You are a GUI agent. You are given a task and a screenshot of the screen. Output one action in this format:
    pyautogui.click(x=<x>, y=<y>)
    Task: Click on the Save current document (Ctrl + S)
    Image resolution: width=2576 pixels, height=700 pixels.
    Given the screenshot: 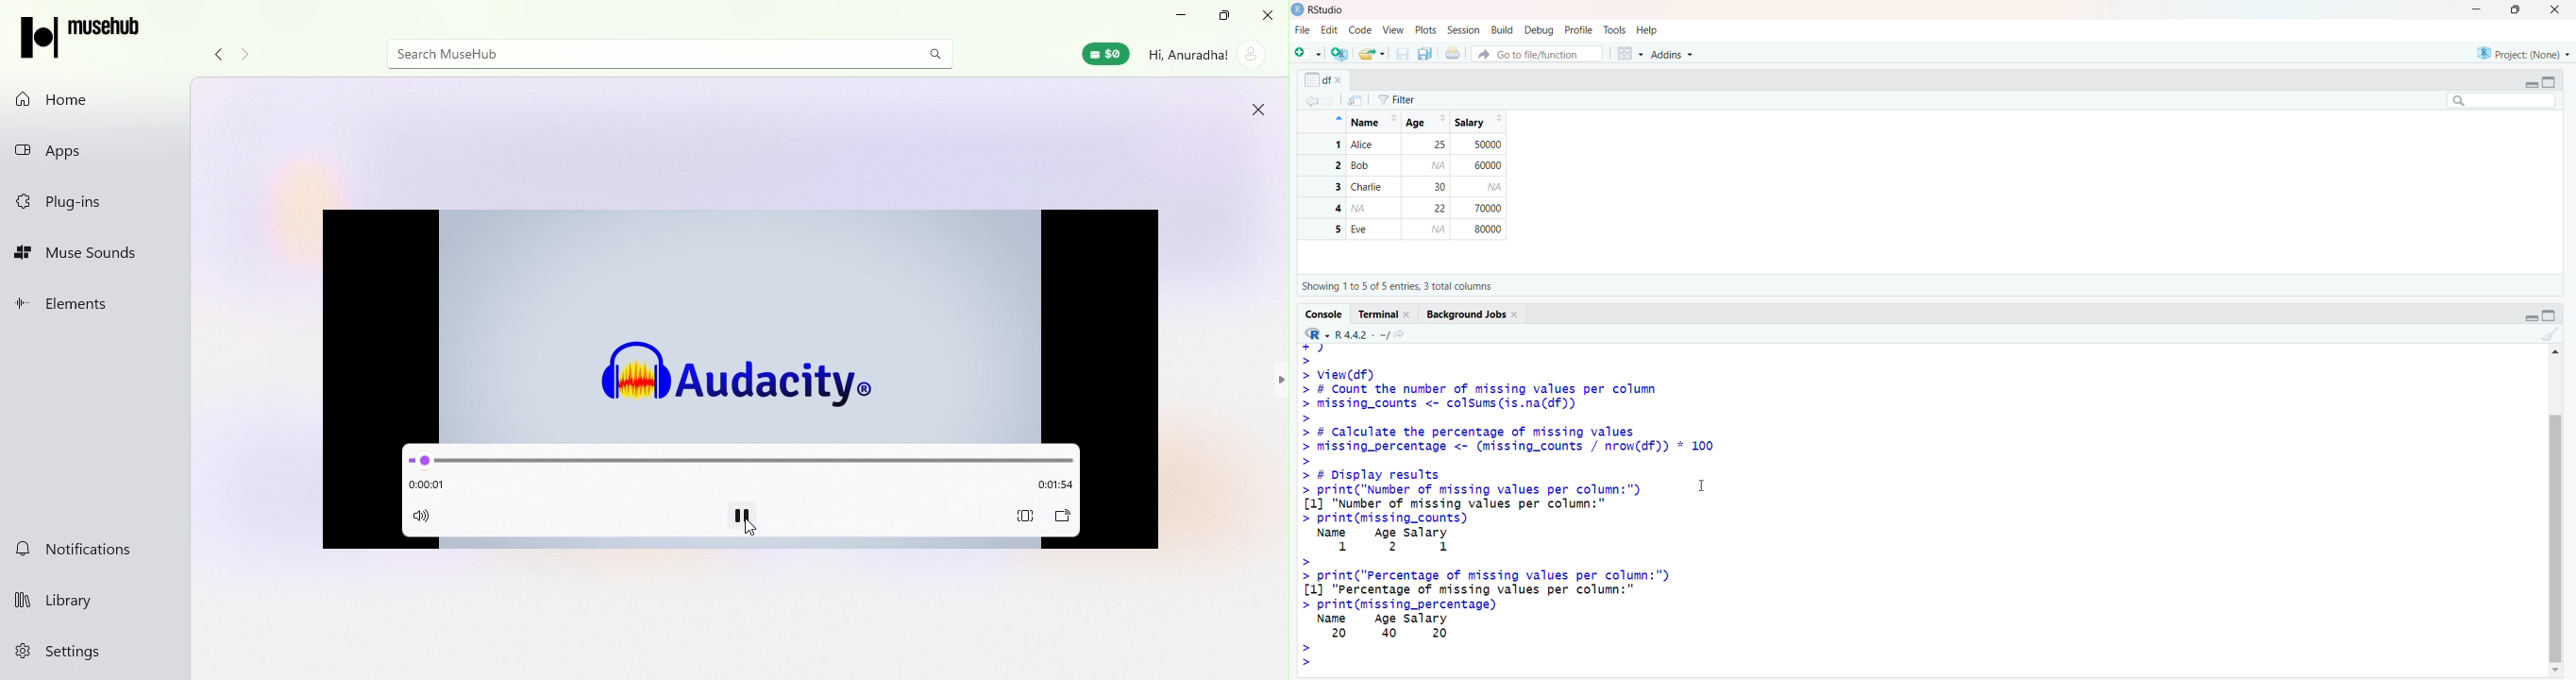 What is the action you would take?
    pyautogui.click(x=1401, y=54)
    